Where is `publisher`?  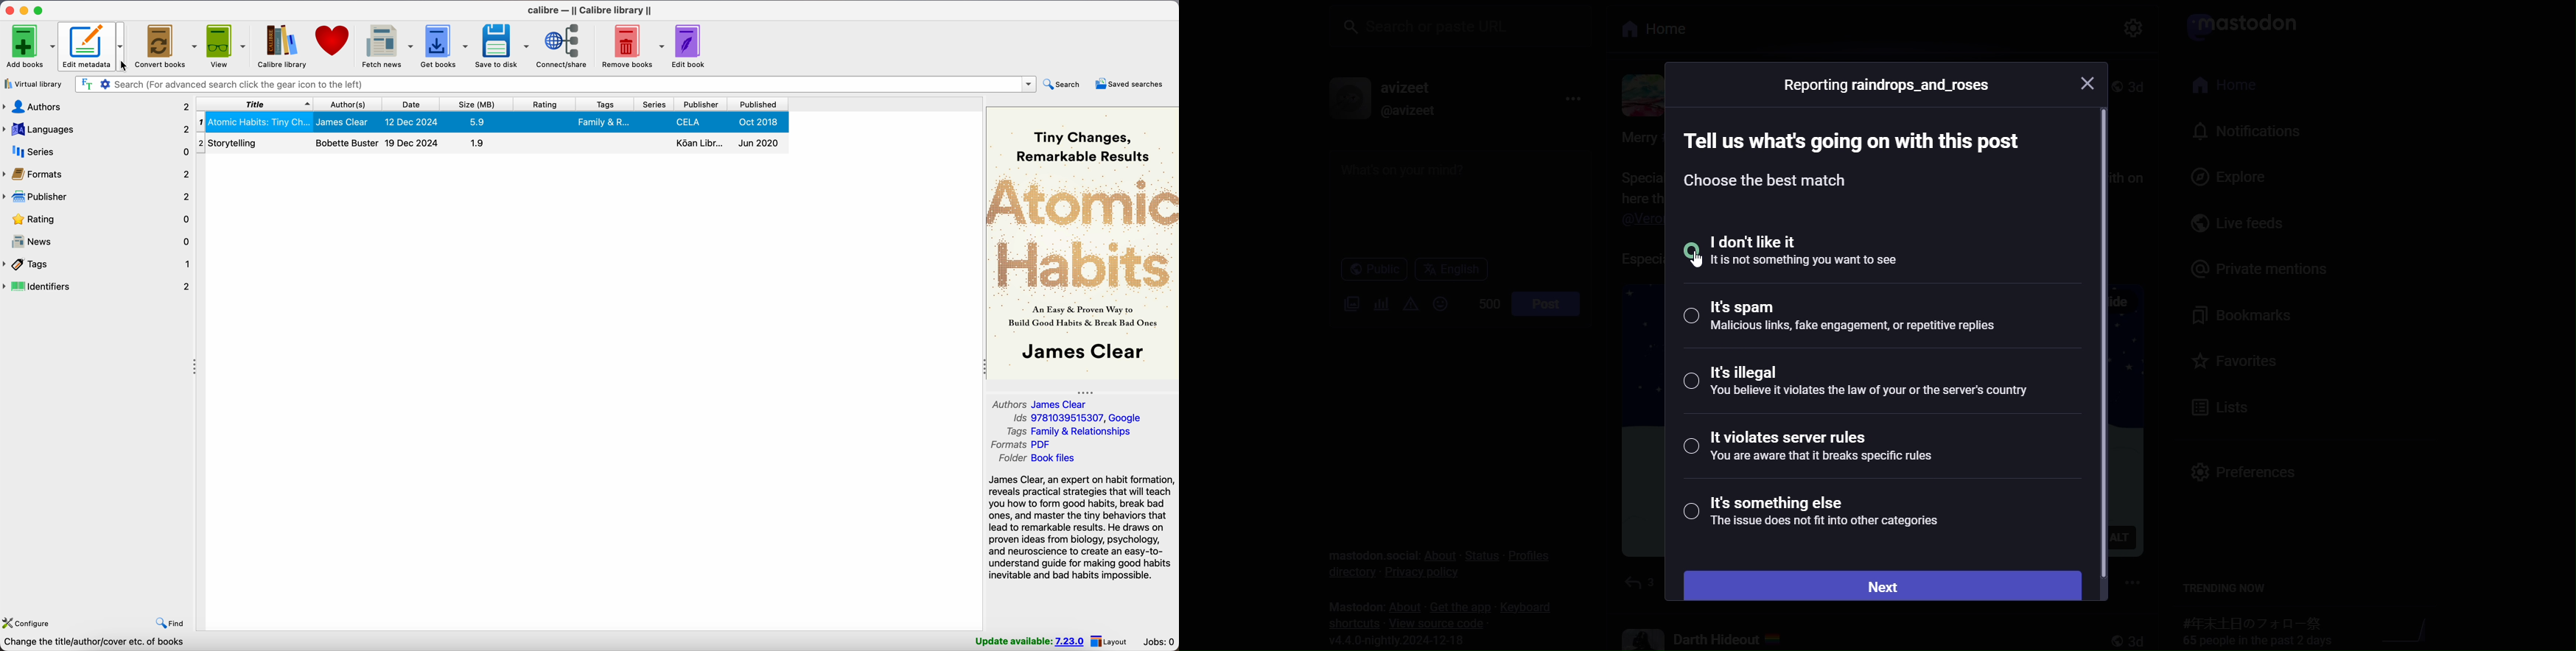
publisher is located at coordinates (702, 105).